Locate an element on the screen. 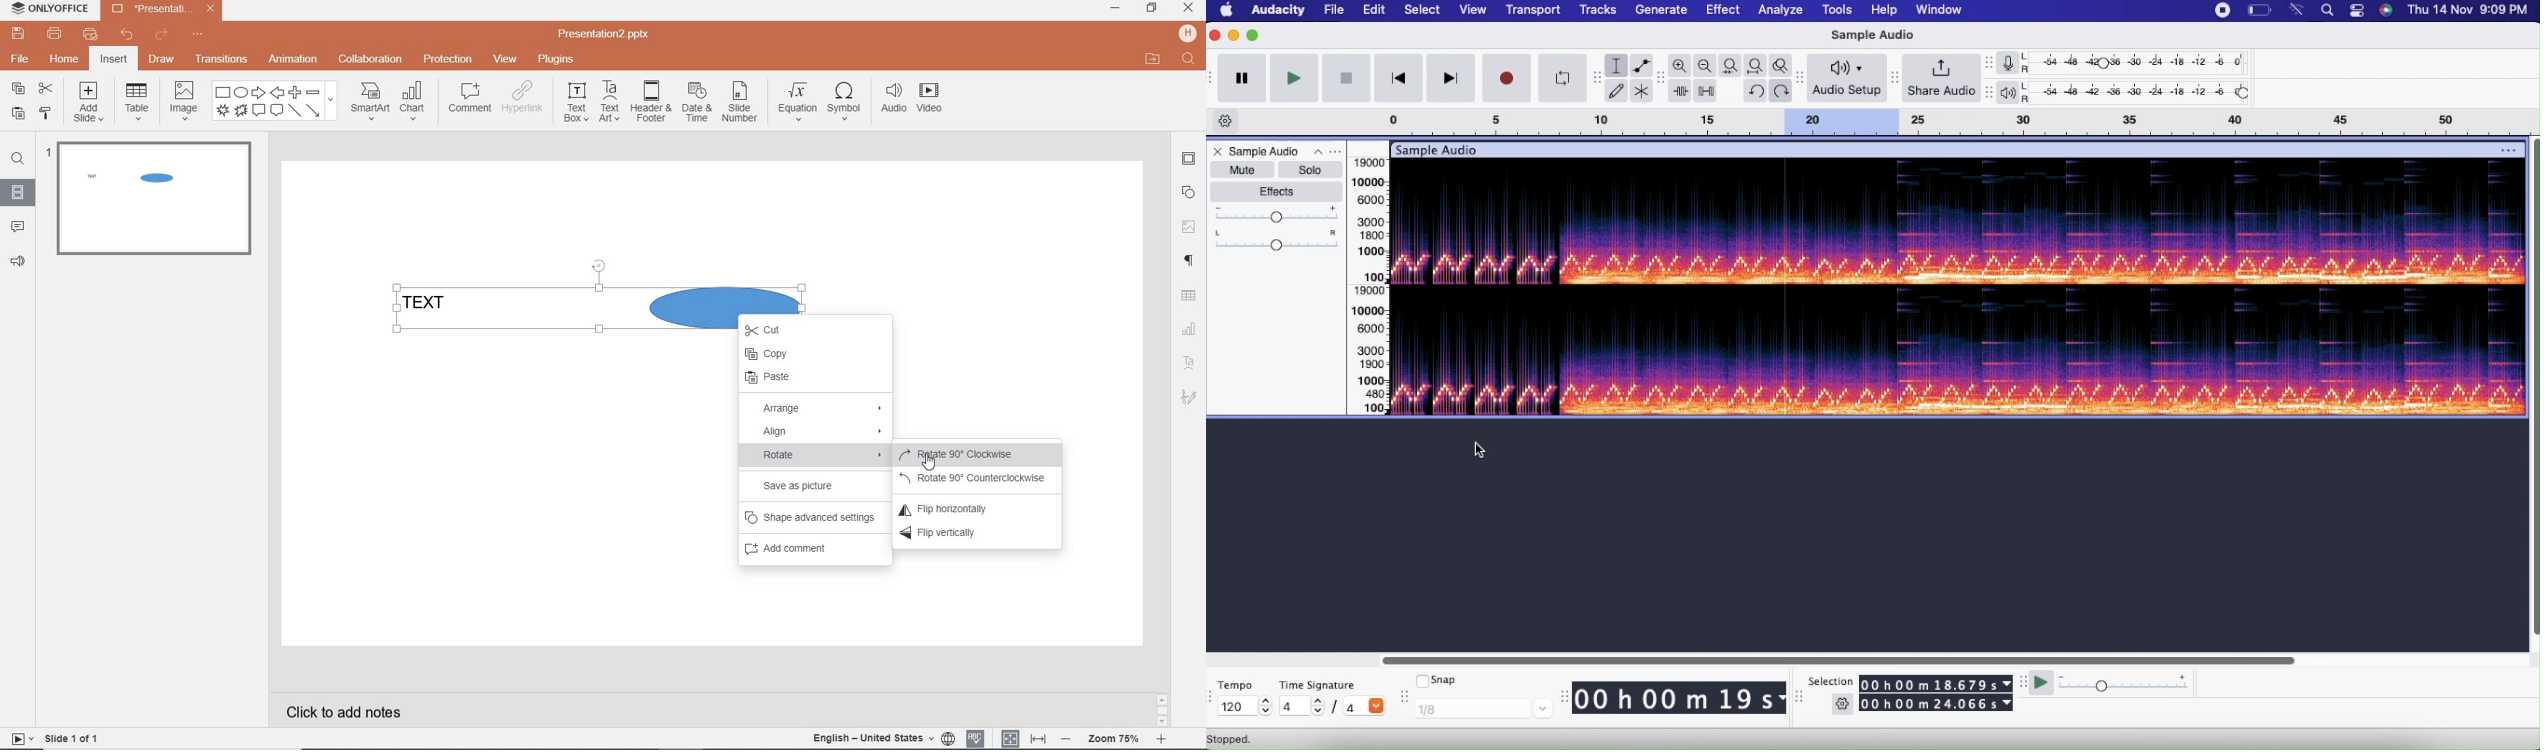 The height and width of the screenshot is (756, 2548). control panel is located at coordinates (2358, 10).